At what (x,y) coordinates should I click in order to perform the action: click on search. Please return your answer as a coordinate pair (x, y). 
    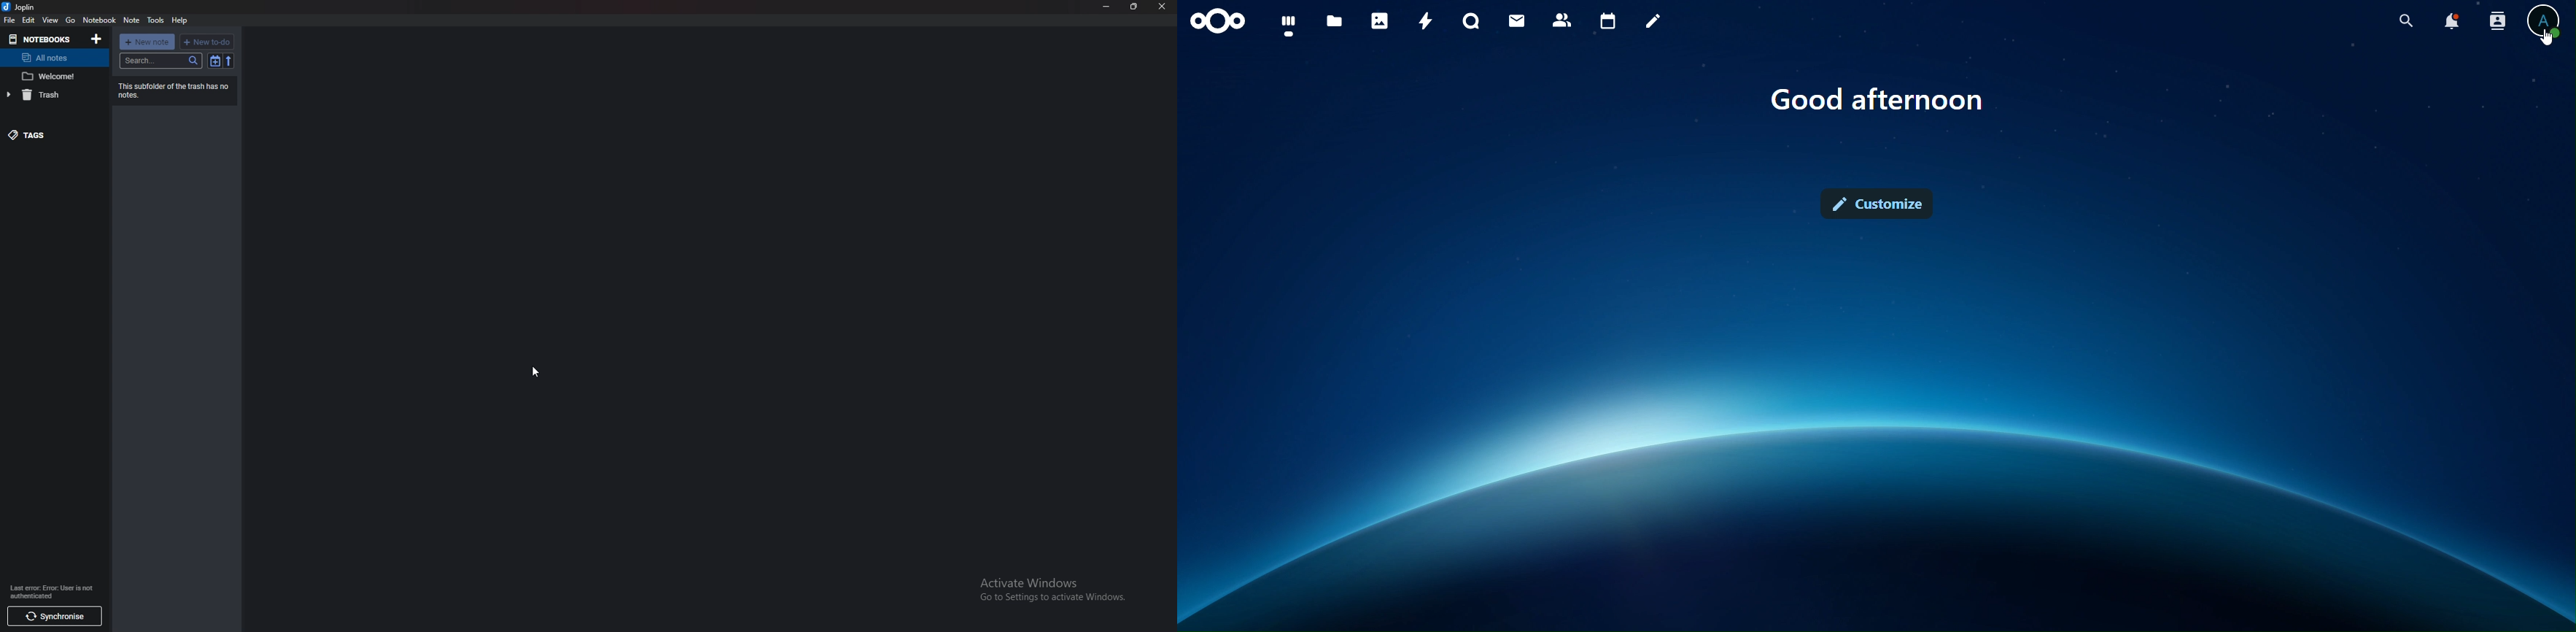
    Looking at the image, I should click on (2404, 21).